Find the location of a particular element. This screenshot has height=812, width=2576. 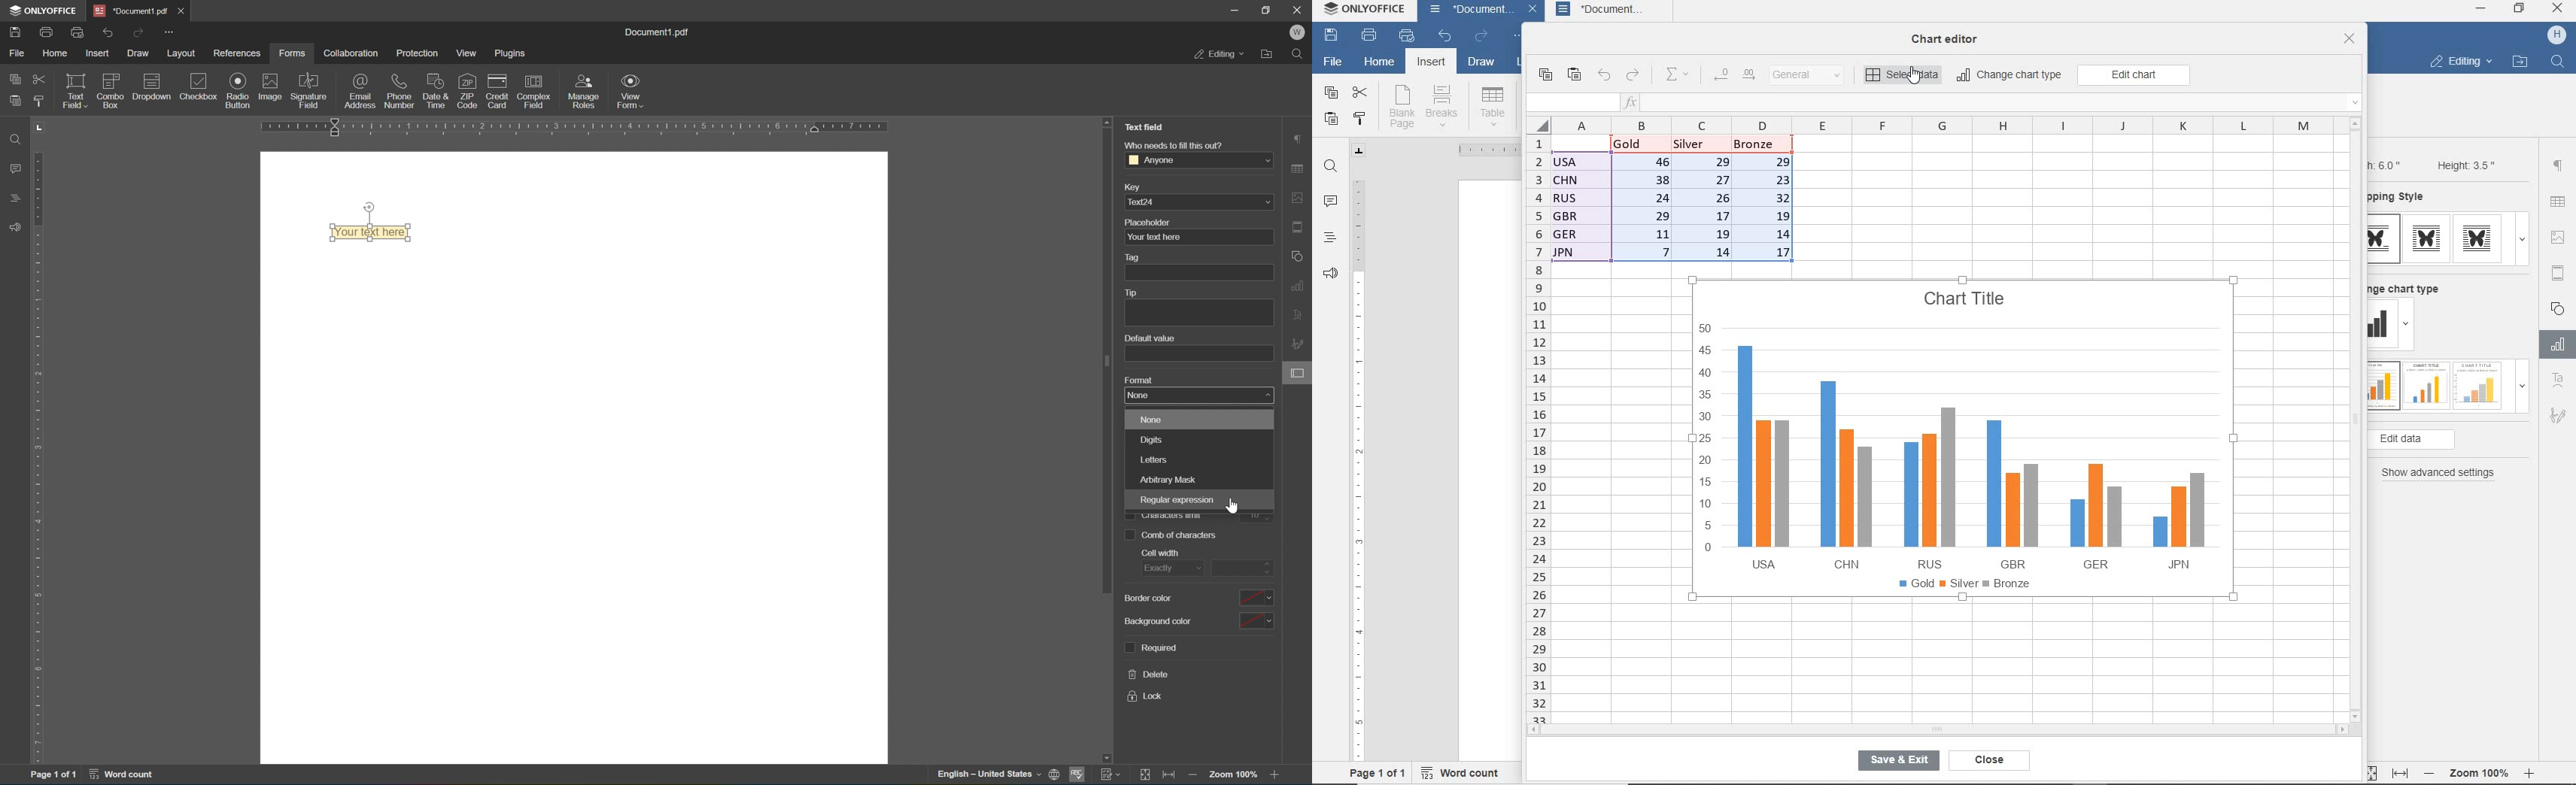

background color is located at coordinates (1159, 623).